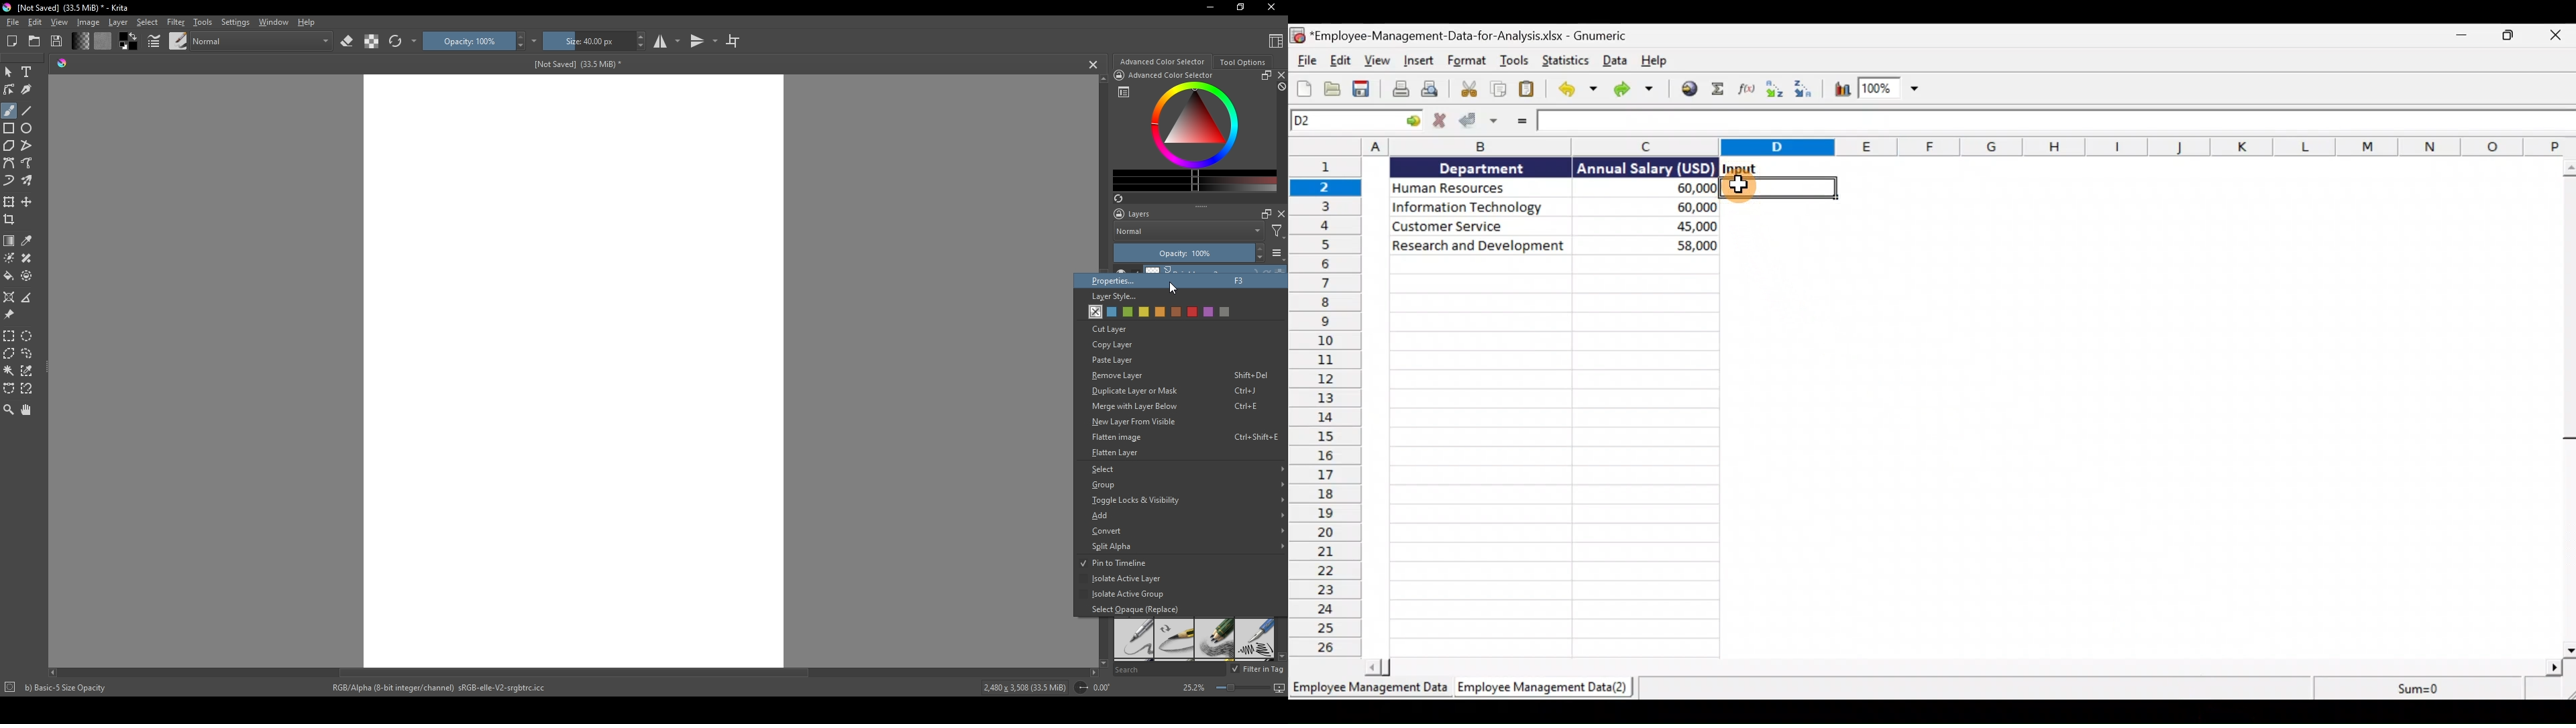 The width and height of the screenshot is (2576, 728). What do you see at coordinates (1173, 391) in the screenshot?
I see `Duplicate Layer or Mask` at bounding box center [1173, 391].